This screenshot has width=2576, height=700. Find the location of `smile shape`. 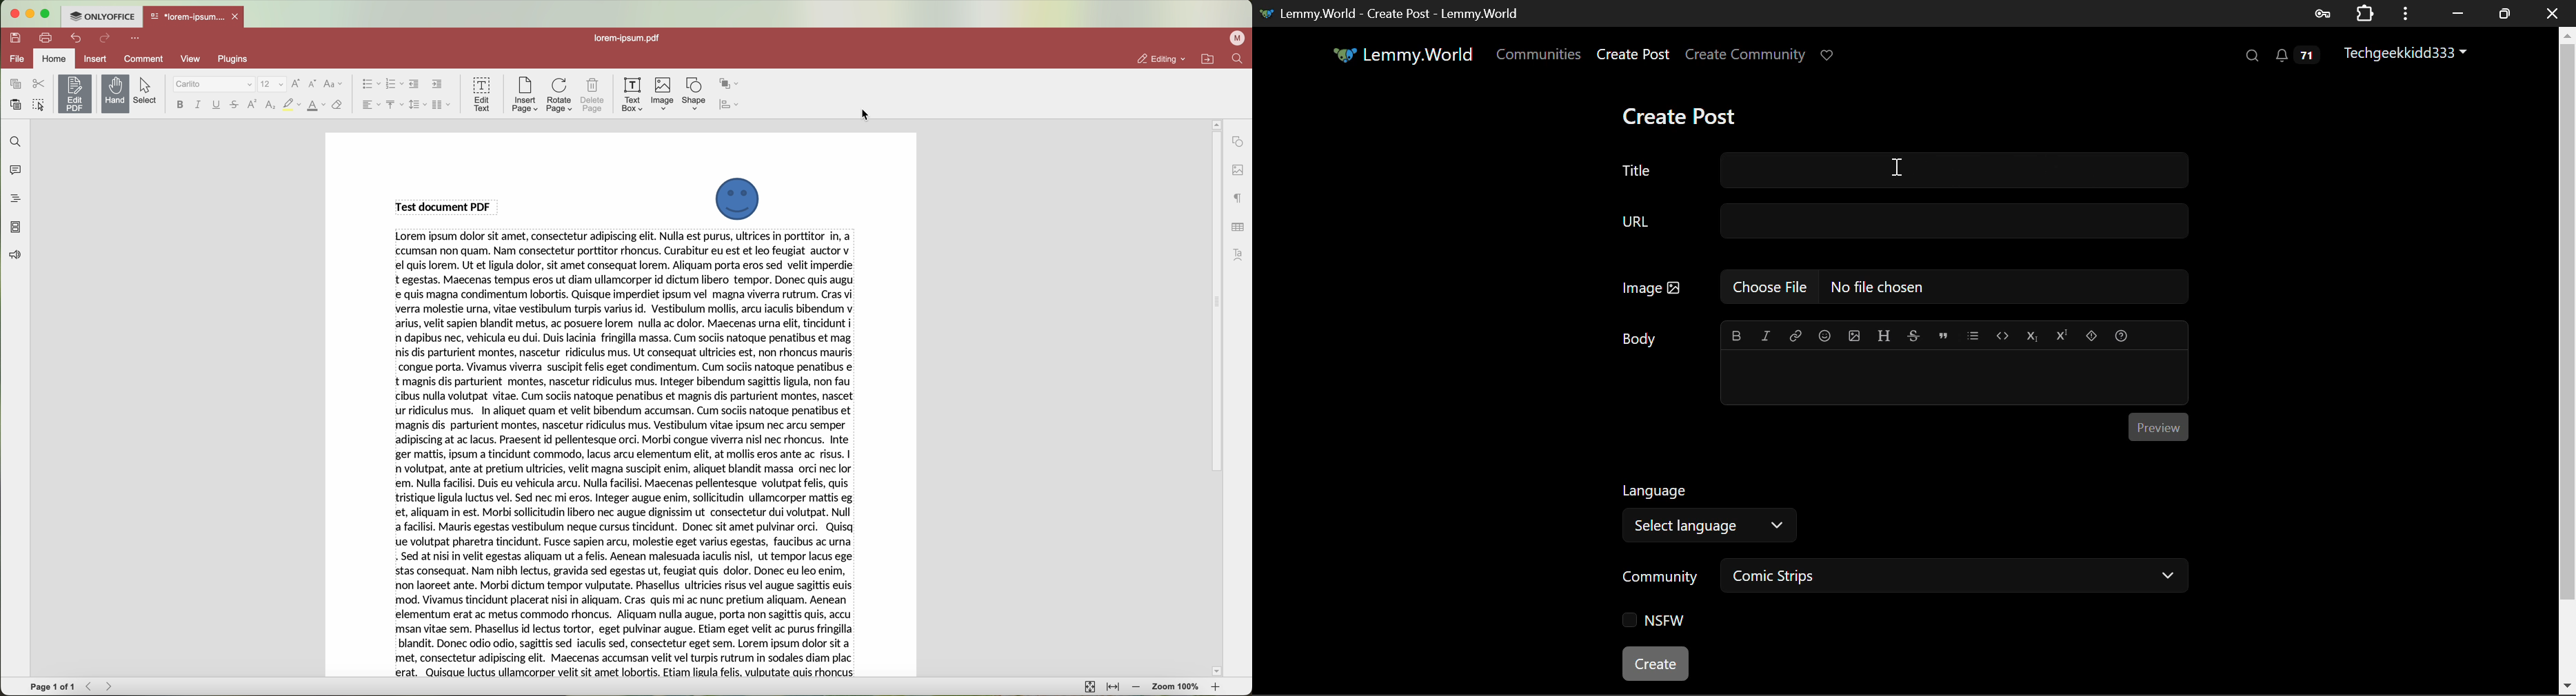

smile shape is located at coordinates (737, 198).